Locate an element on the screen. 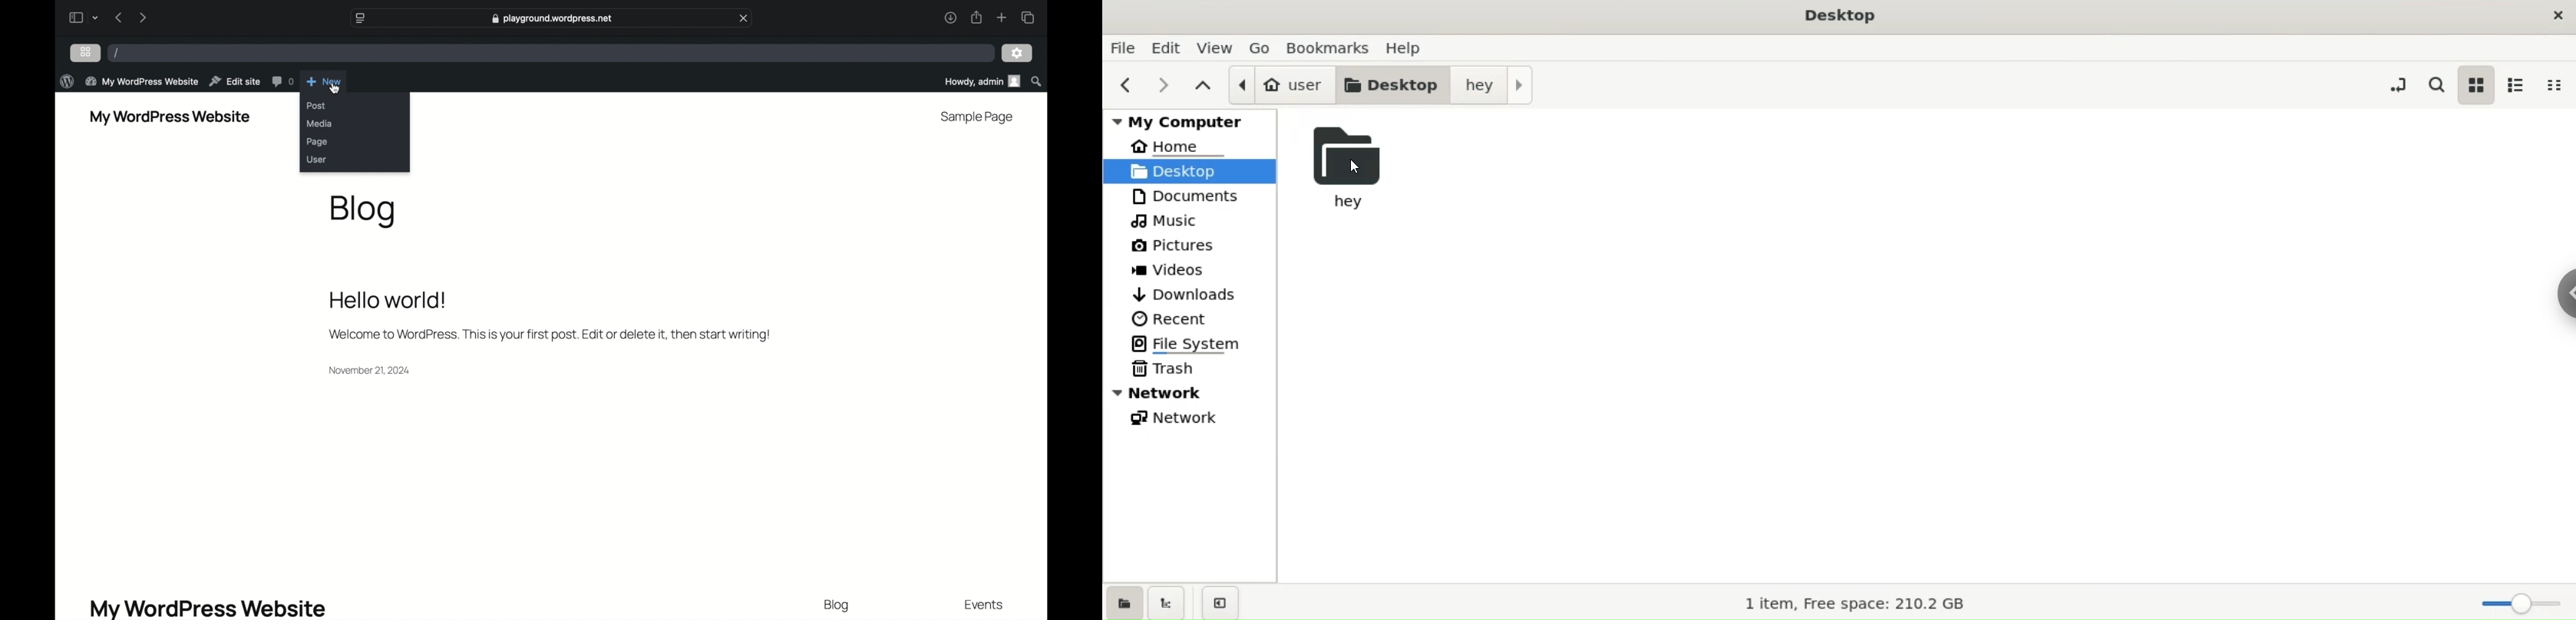 This screenshot has width=2576, height=644. grid is located at coordinates (85, 52).